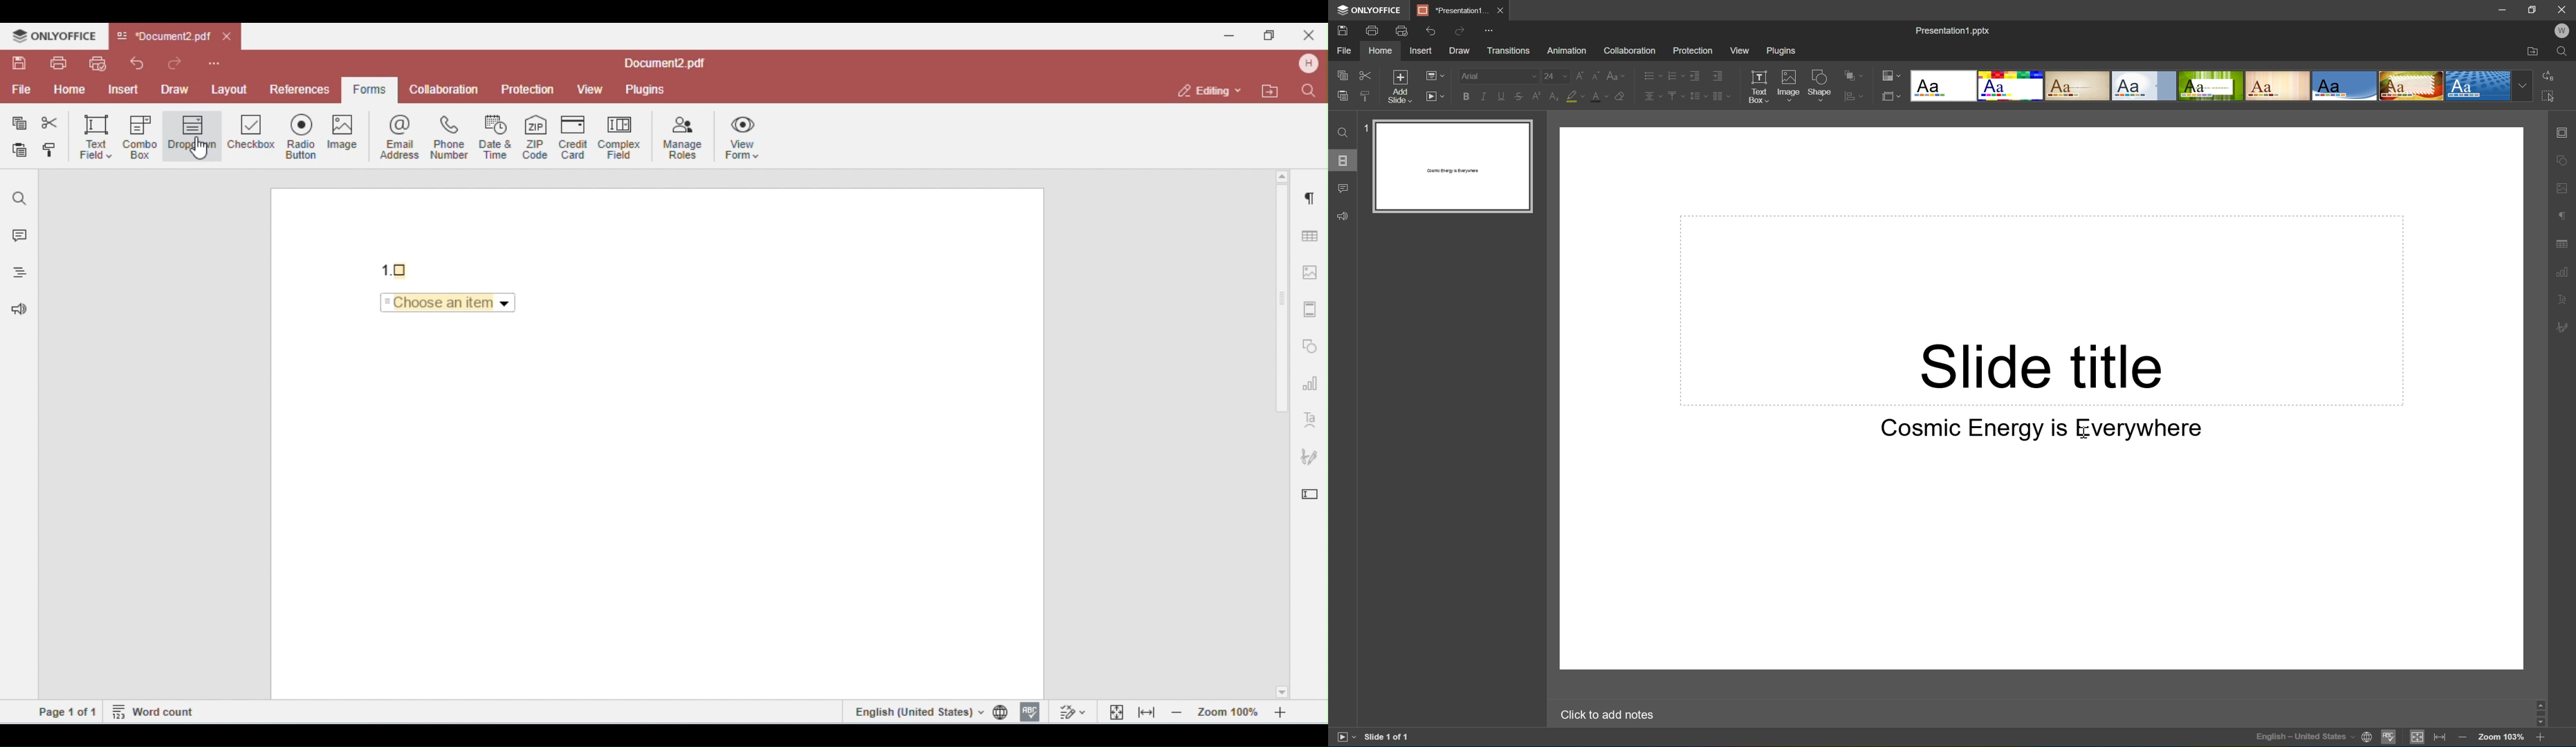  I want to click on Transition, so click(1510, 49).